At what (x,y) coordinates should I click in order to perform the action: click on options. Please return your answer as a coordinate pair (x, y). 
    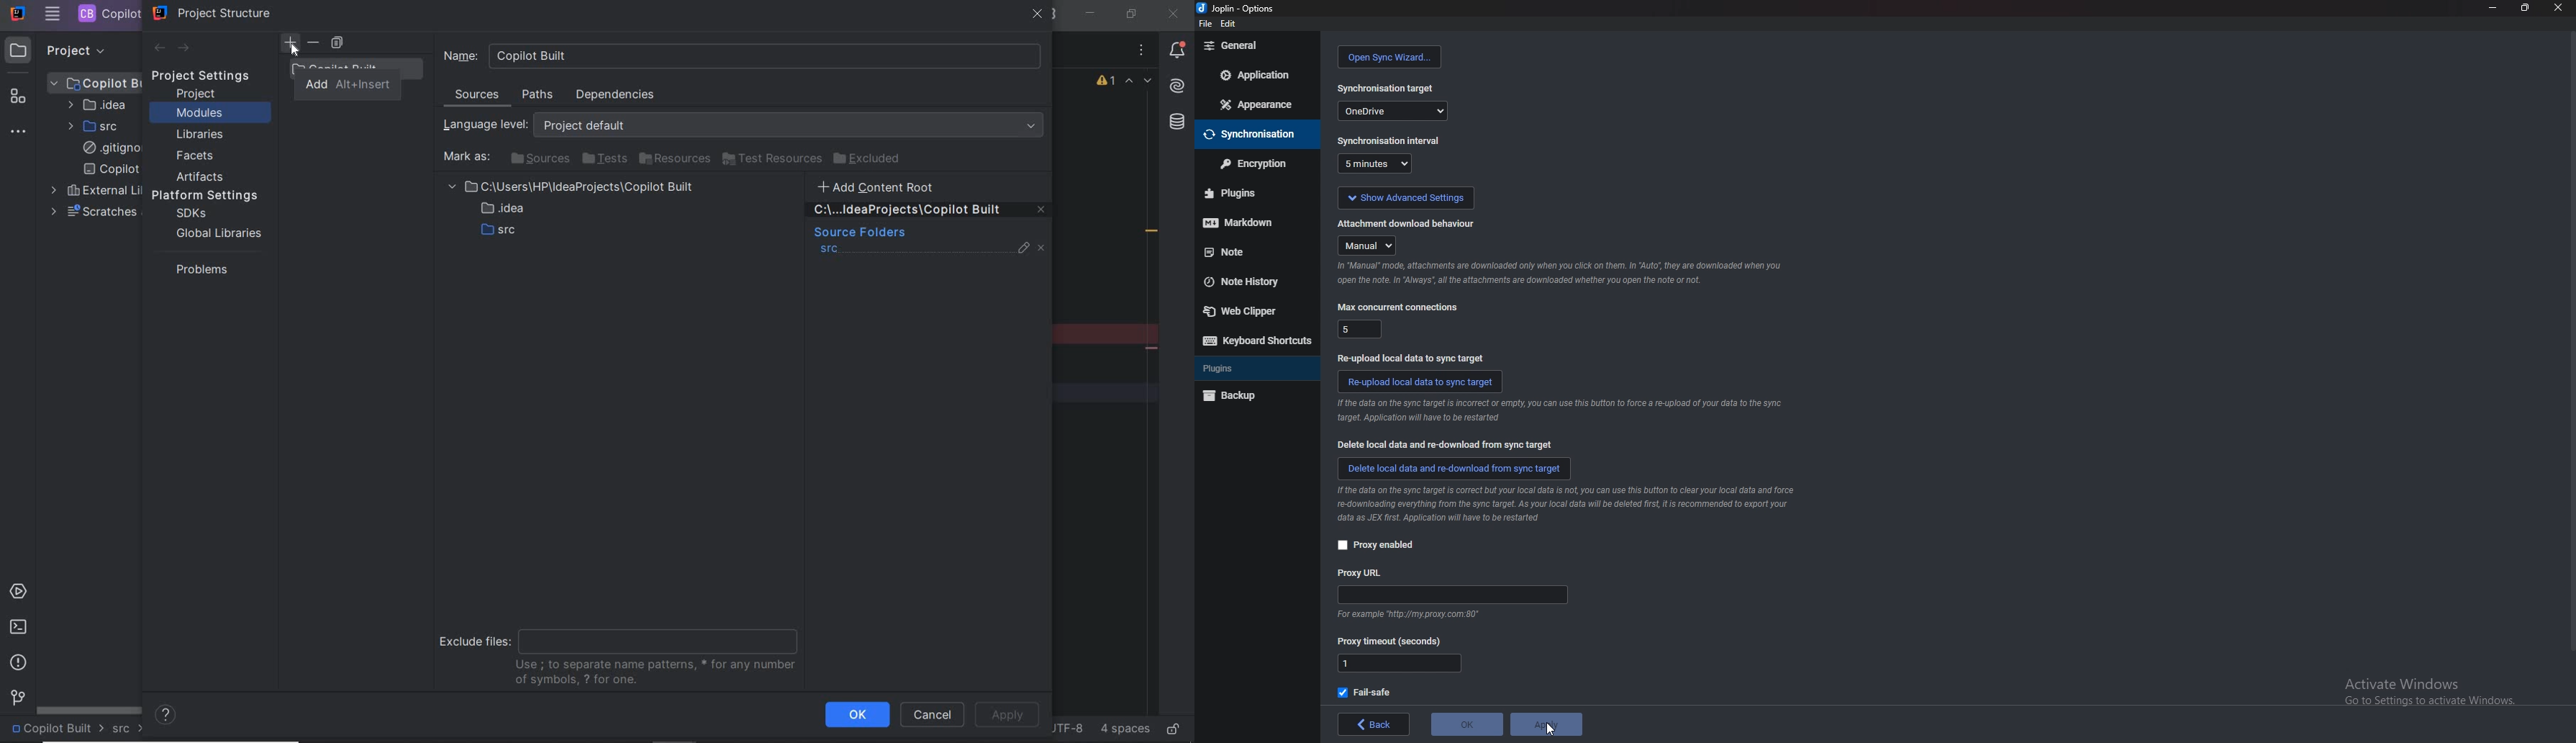
    Looking at the image, I should click on (1238, 8).